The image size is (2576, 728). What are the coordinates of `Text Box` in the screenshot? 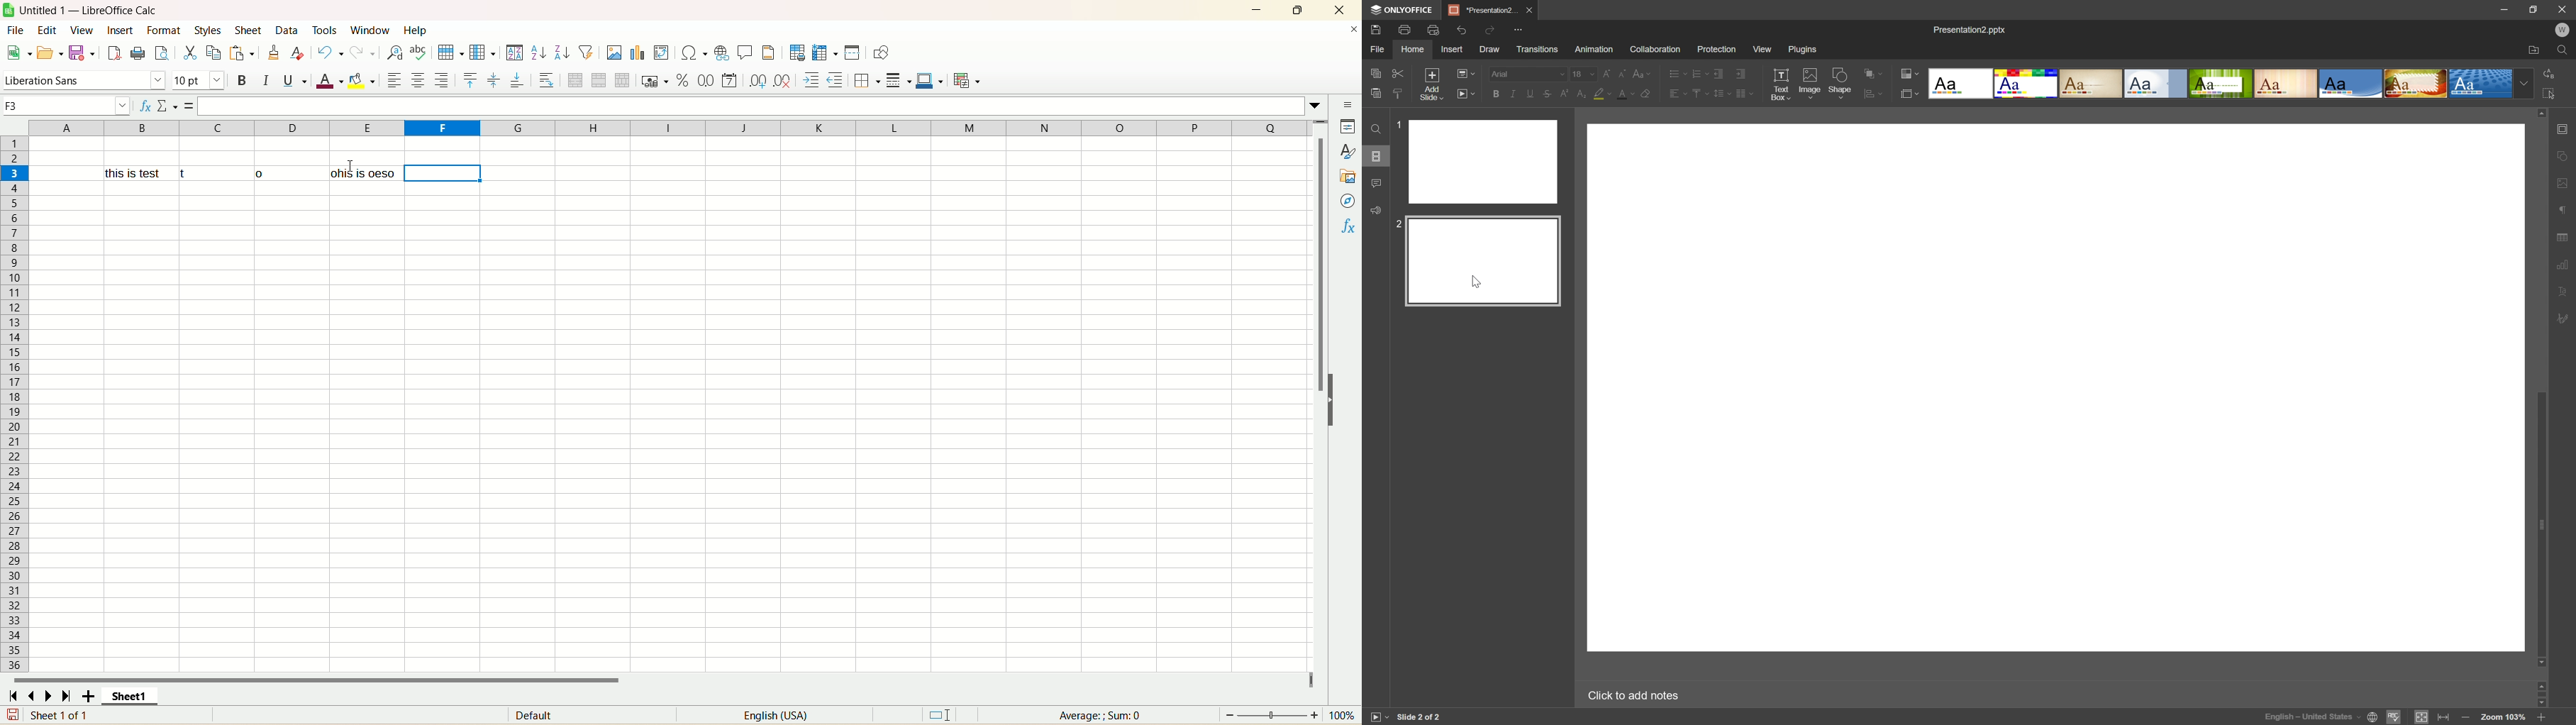 It's located at (1783, 83).